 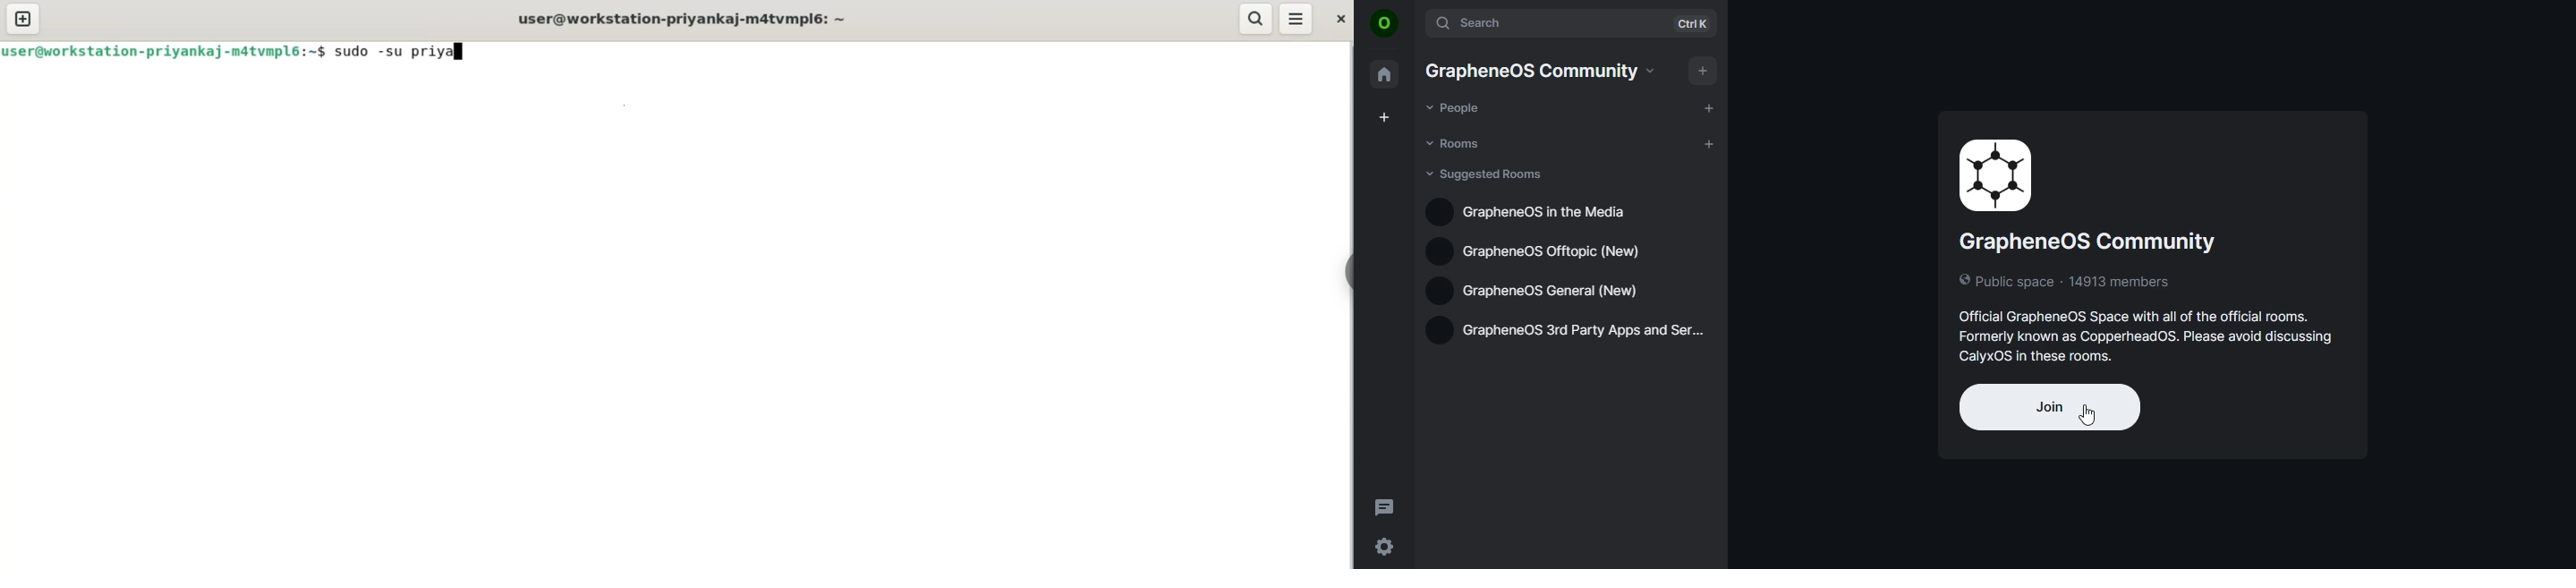 What do you see at coordinates (1385, 506) in the screenshot?
I see `threads` at bounding box center [1385, 506].